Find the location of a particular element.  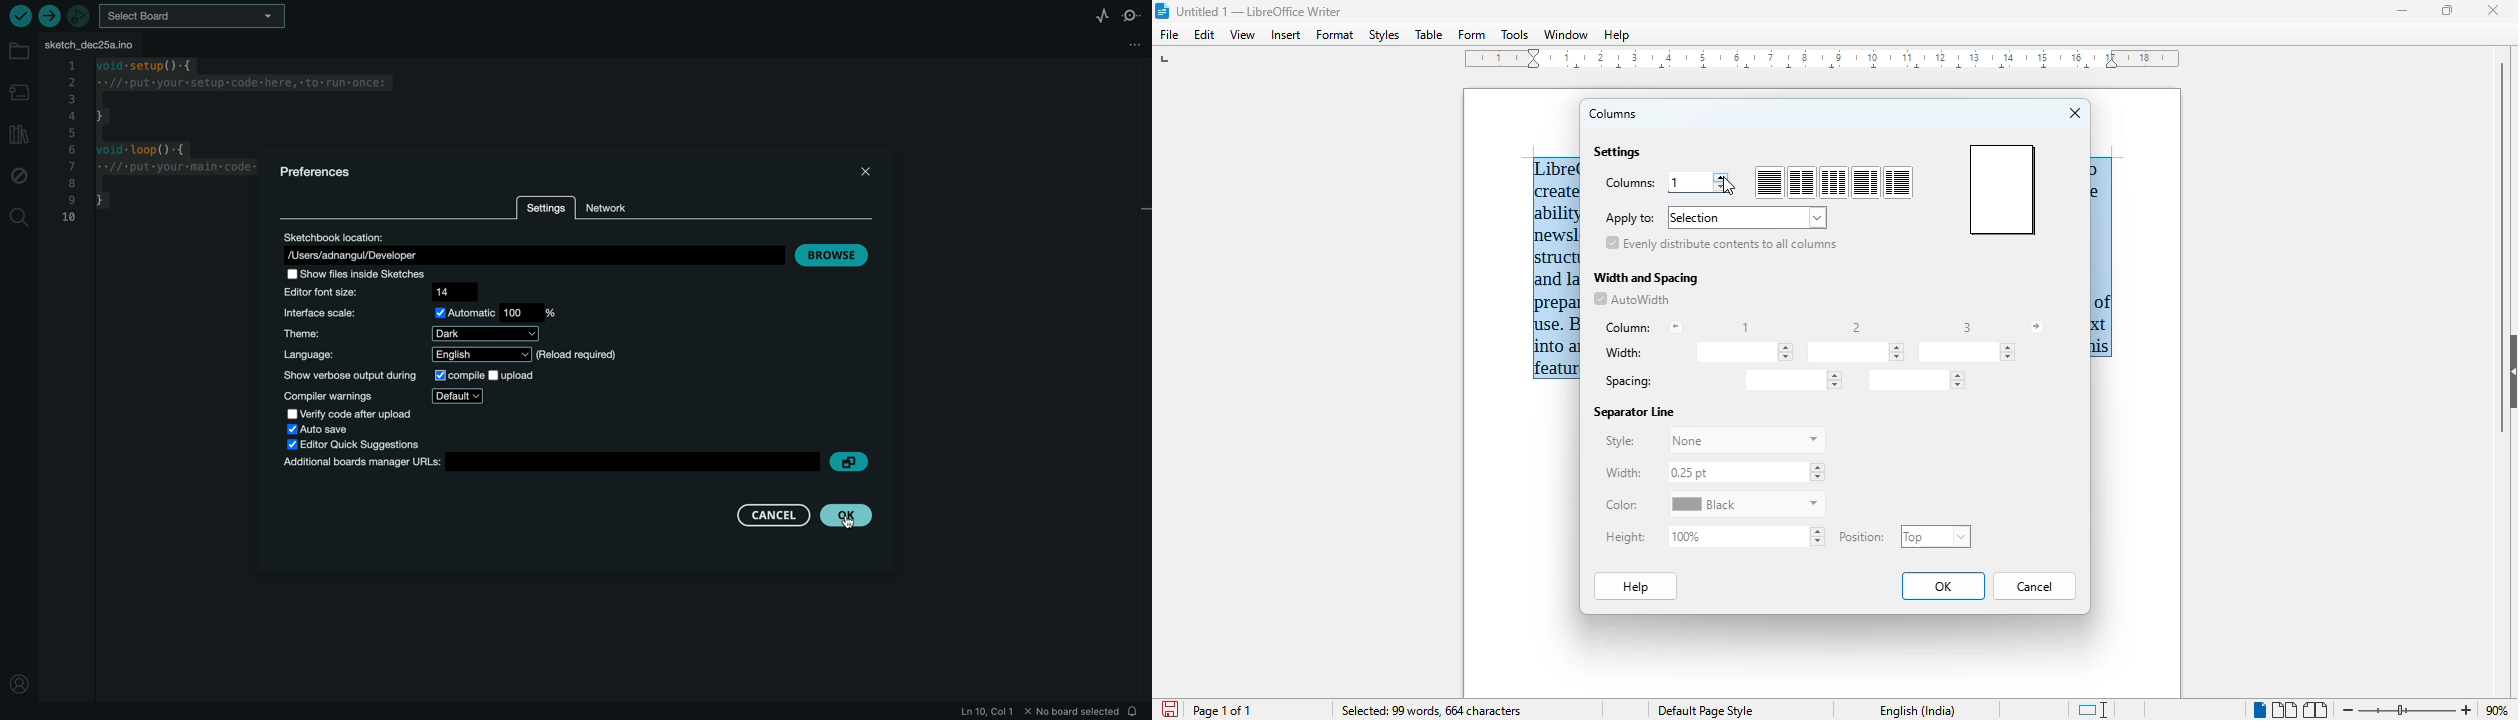

cancel is located at coordinates (2035, 586).